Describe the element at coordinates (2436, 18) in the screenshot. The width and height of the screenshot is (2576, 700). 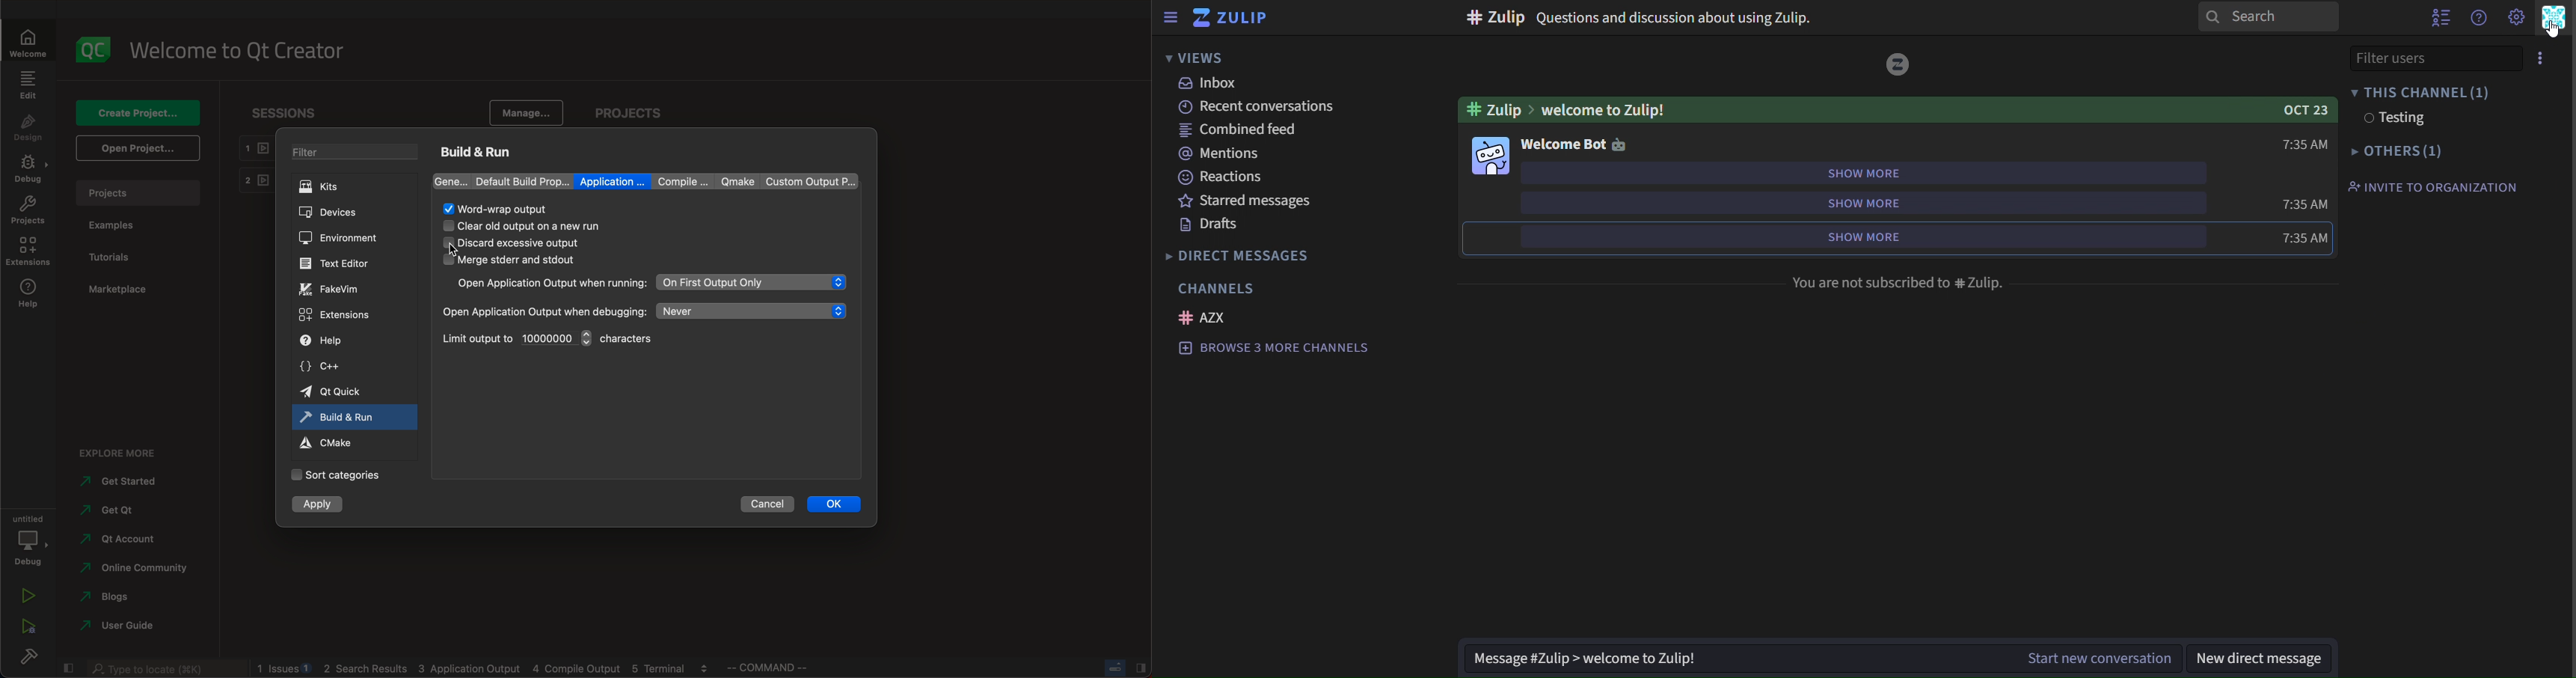
I see `hide user list` at that location.